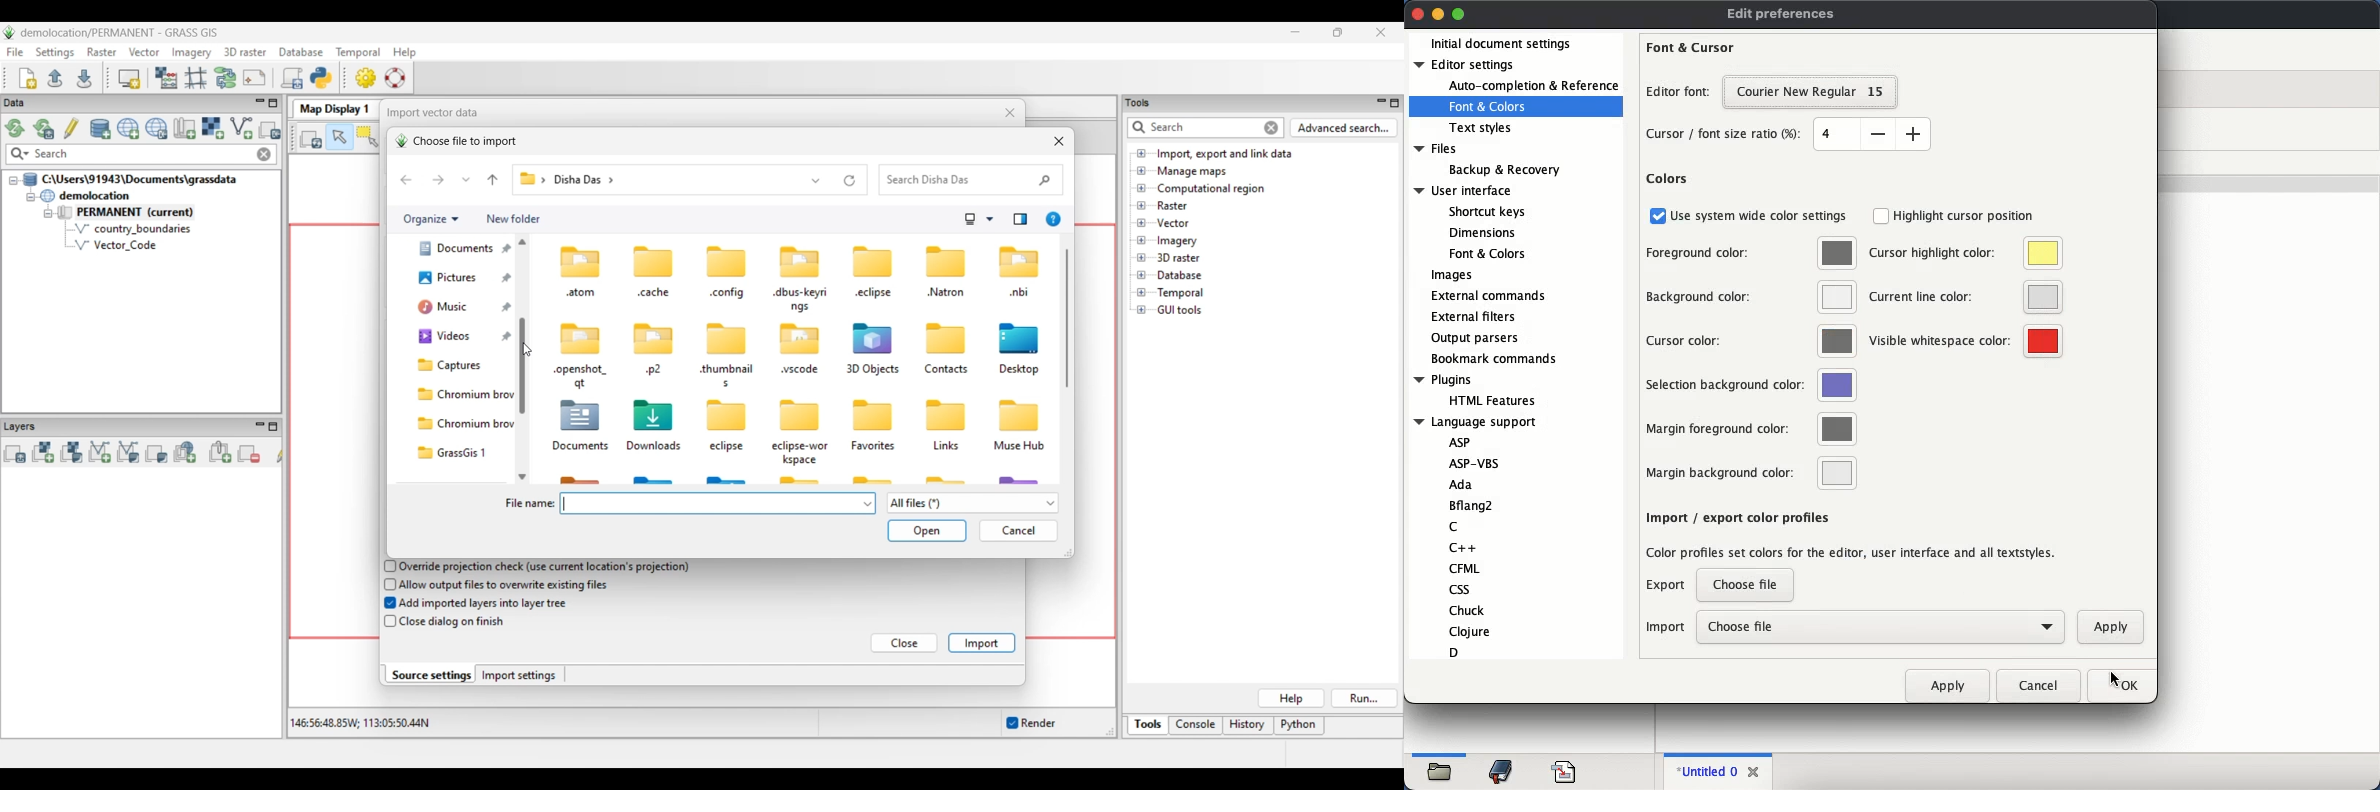 The width and height of the screenshot is (2380, 812). What do you see at coordinates (1667, 586) in the screenshot?
I see `export` at bounding box center [1667, 586].